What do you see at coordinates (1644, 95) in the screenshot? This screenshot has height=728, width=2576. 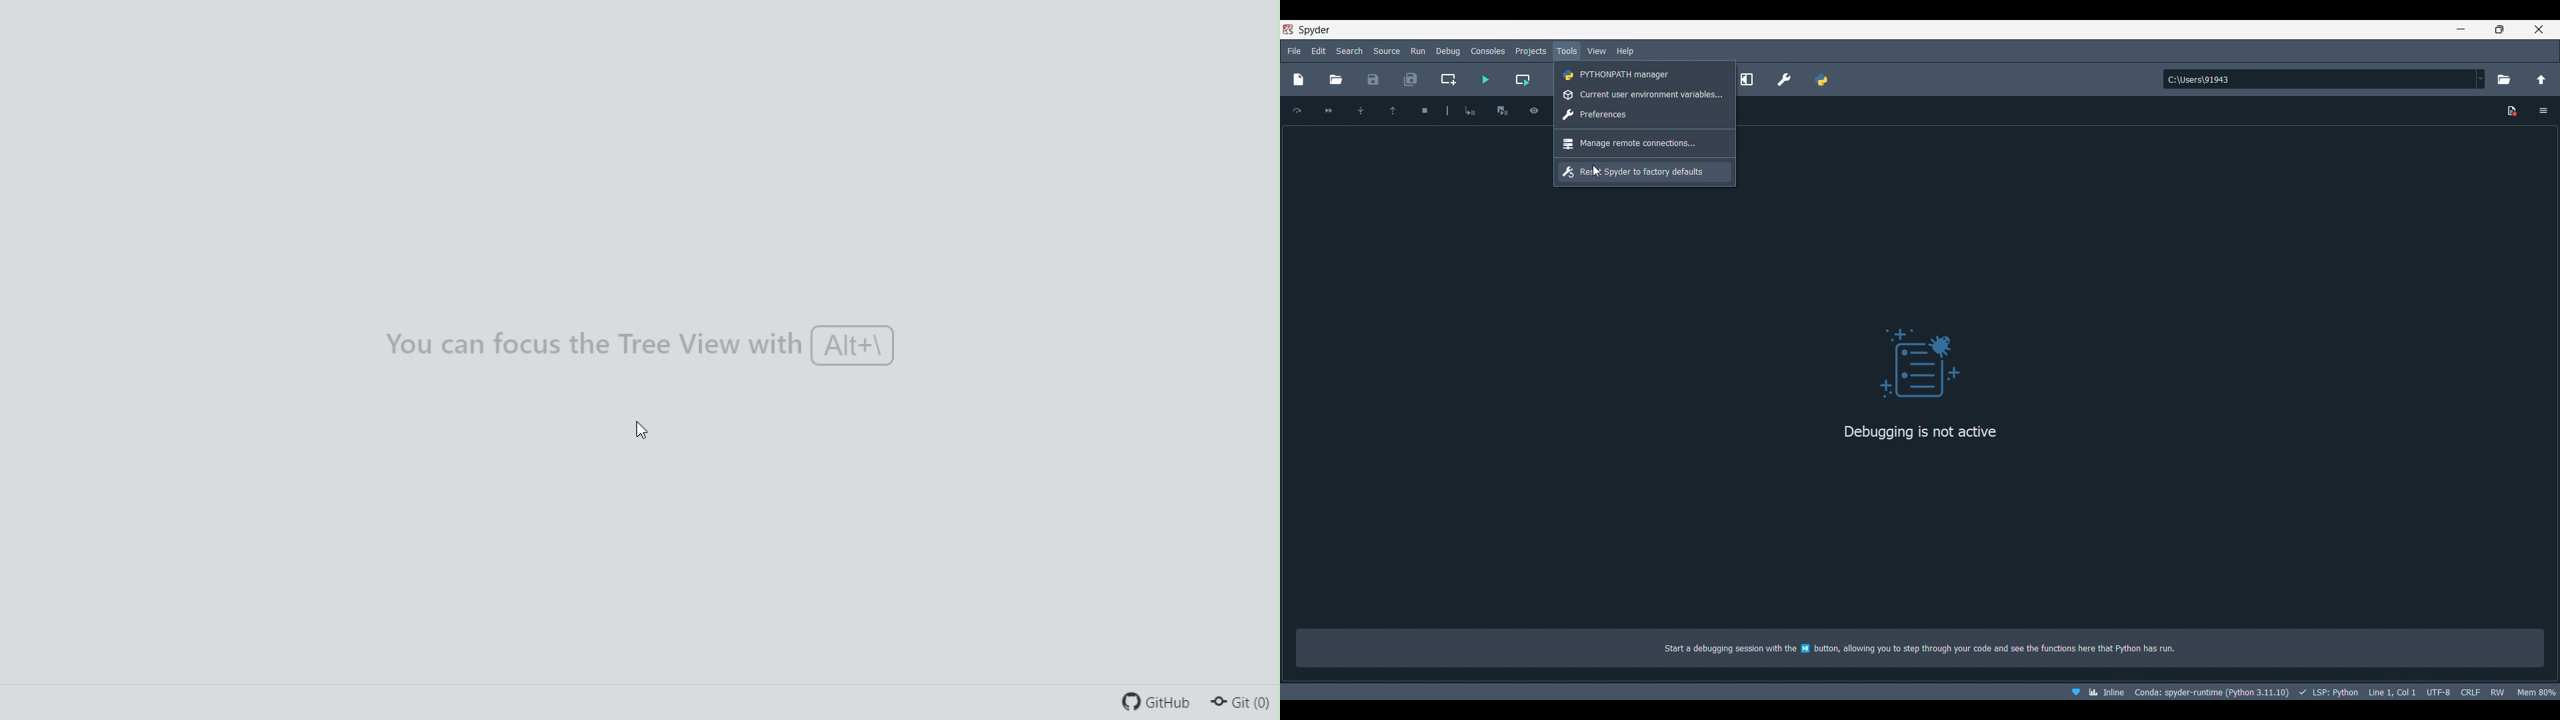 I see `Current user environment variables` at bounding box center [1644, 95].